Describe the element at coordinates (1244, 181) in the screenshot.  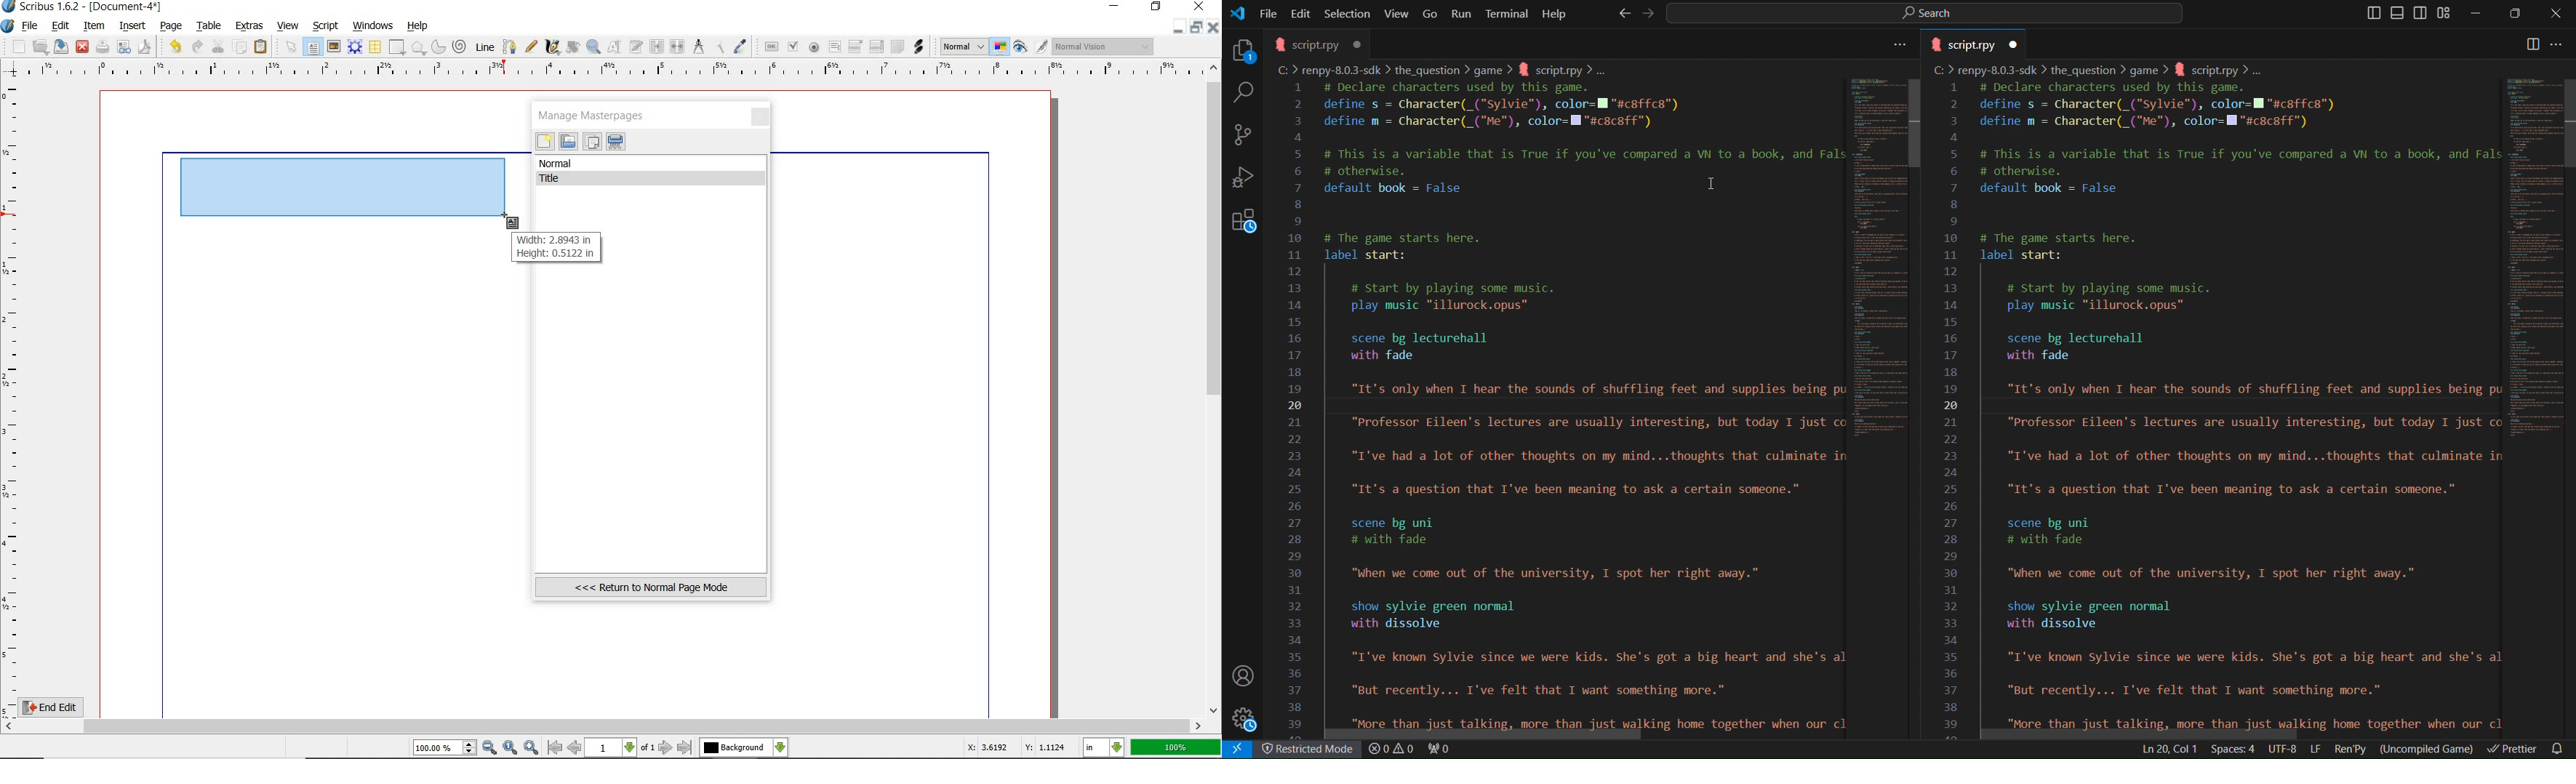
I see `Run and Debug` at that location.